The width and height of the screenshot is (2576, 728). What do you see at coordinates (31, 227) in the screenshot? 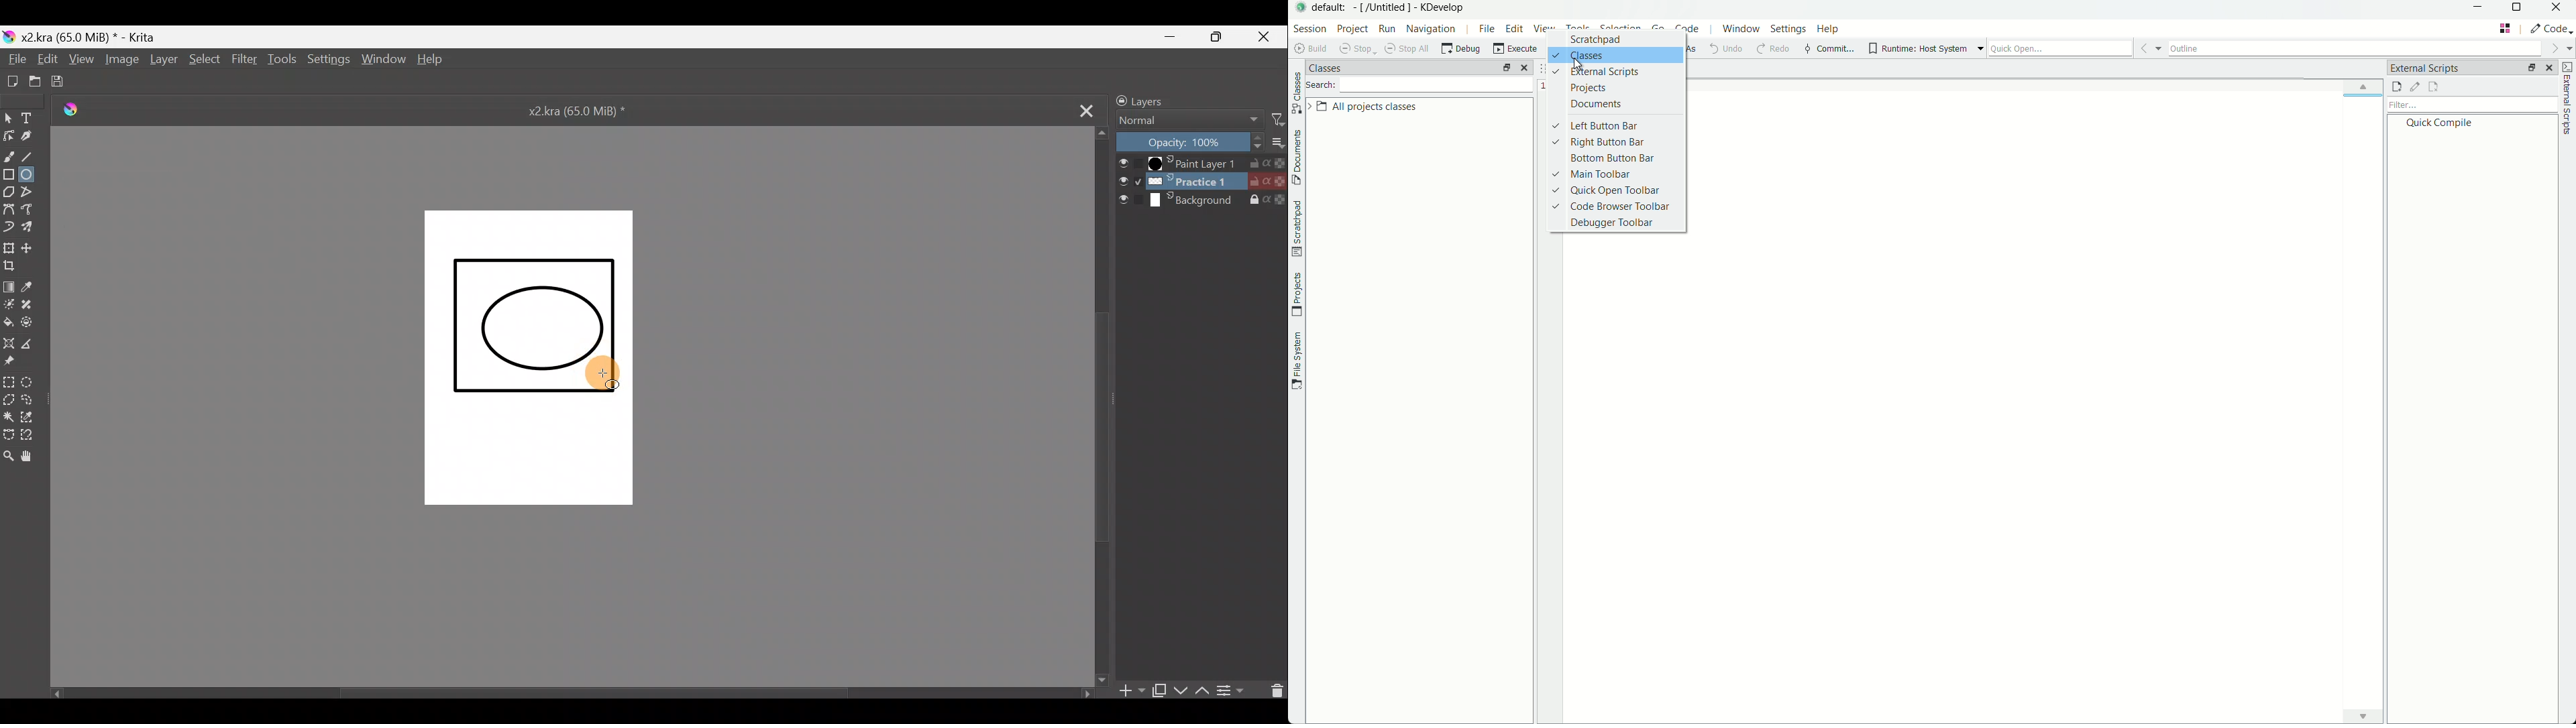
I see `Multibrush tool` at bounding box center [31, 227].